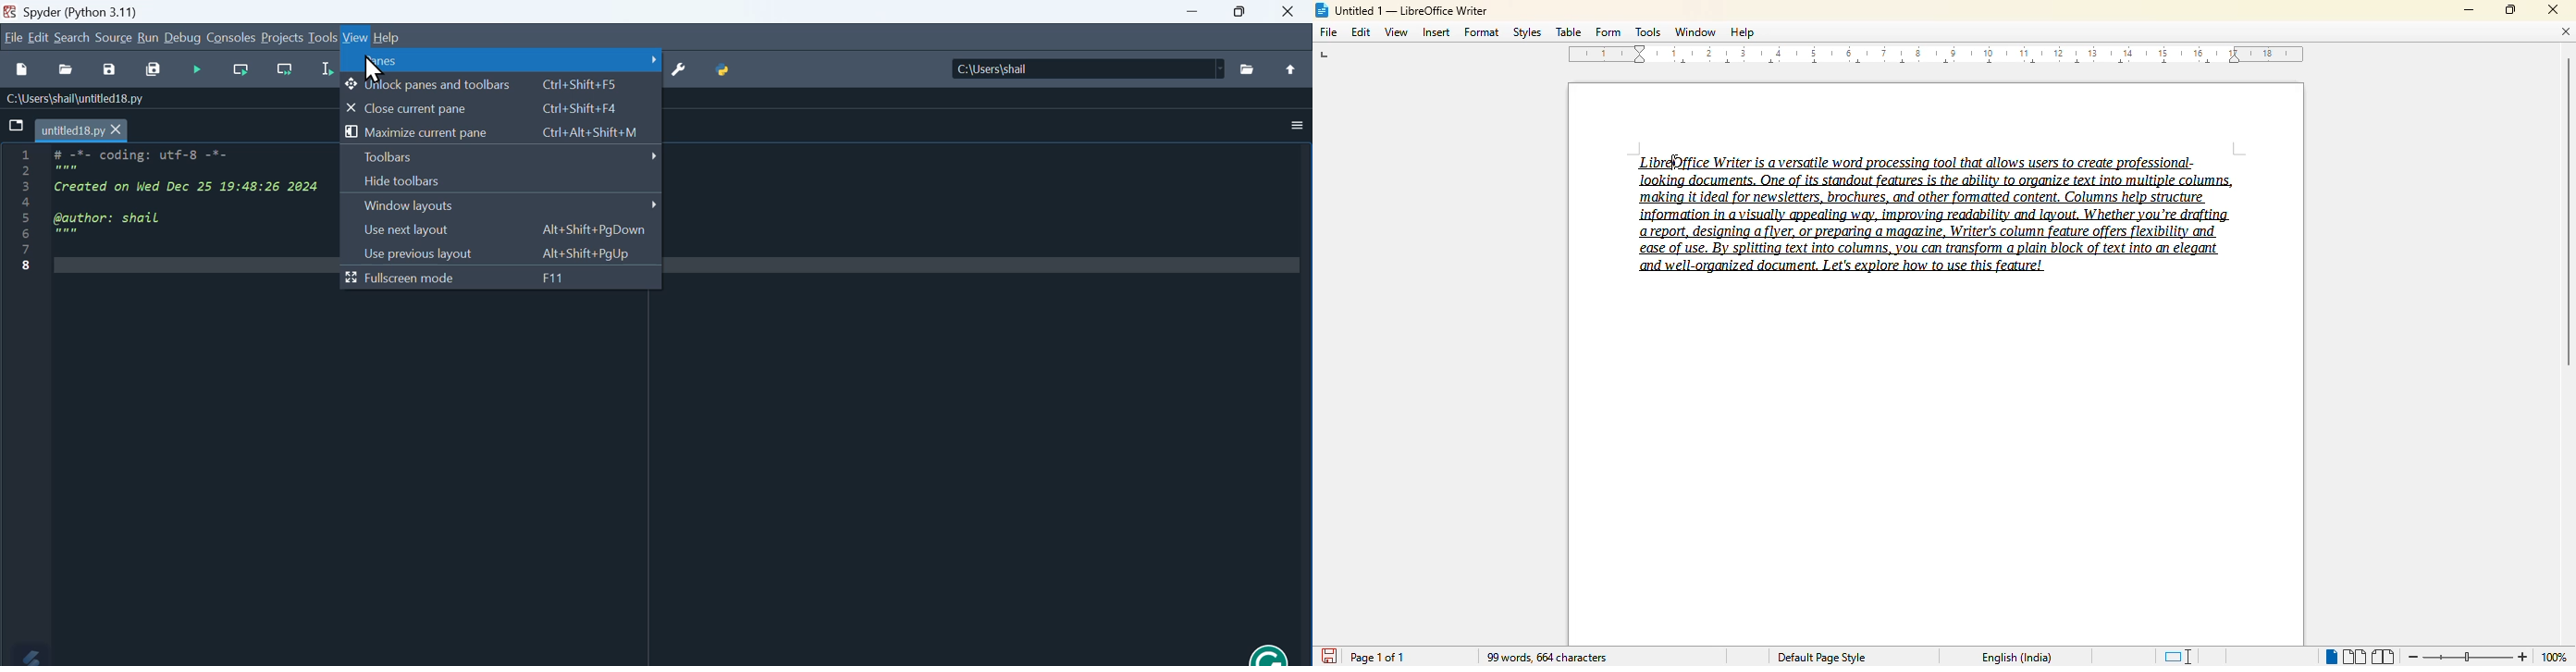  What do you see at coordinates (488, 133) in the screenshot?
I see `Maximise current pane` at bounding box center [488, 133].